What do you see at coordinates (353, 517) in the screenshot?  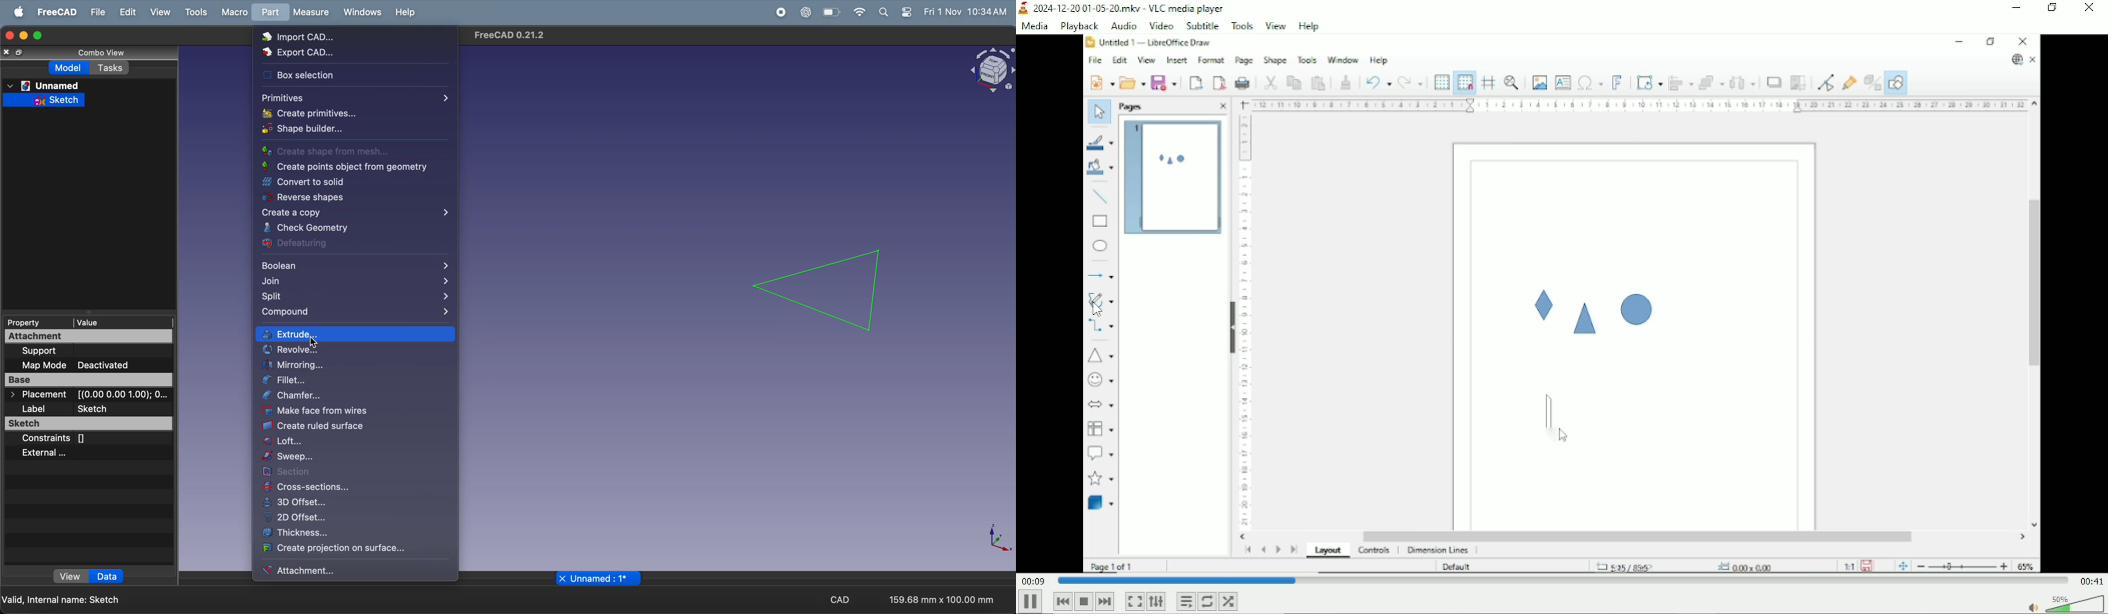 I see `2d offset` at bounding box center [353, 517].